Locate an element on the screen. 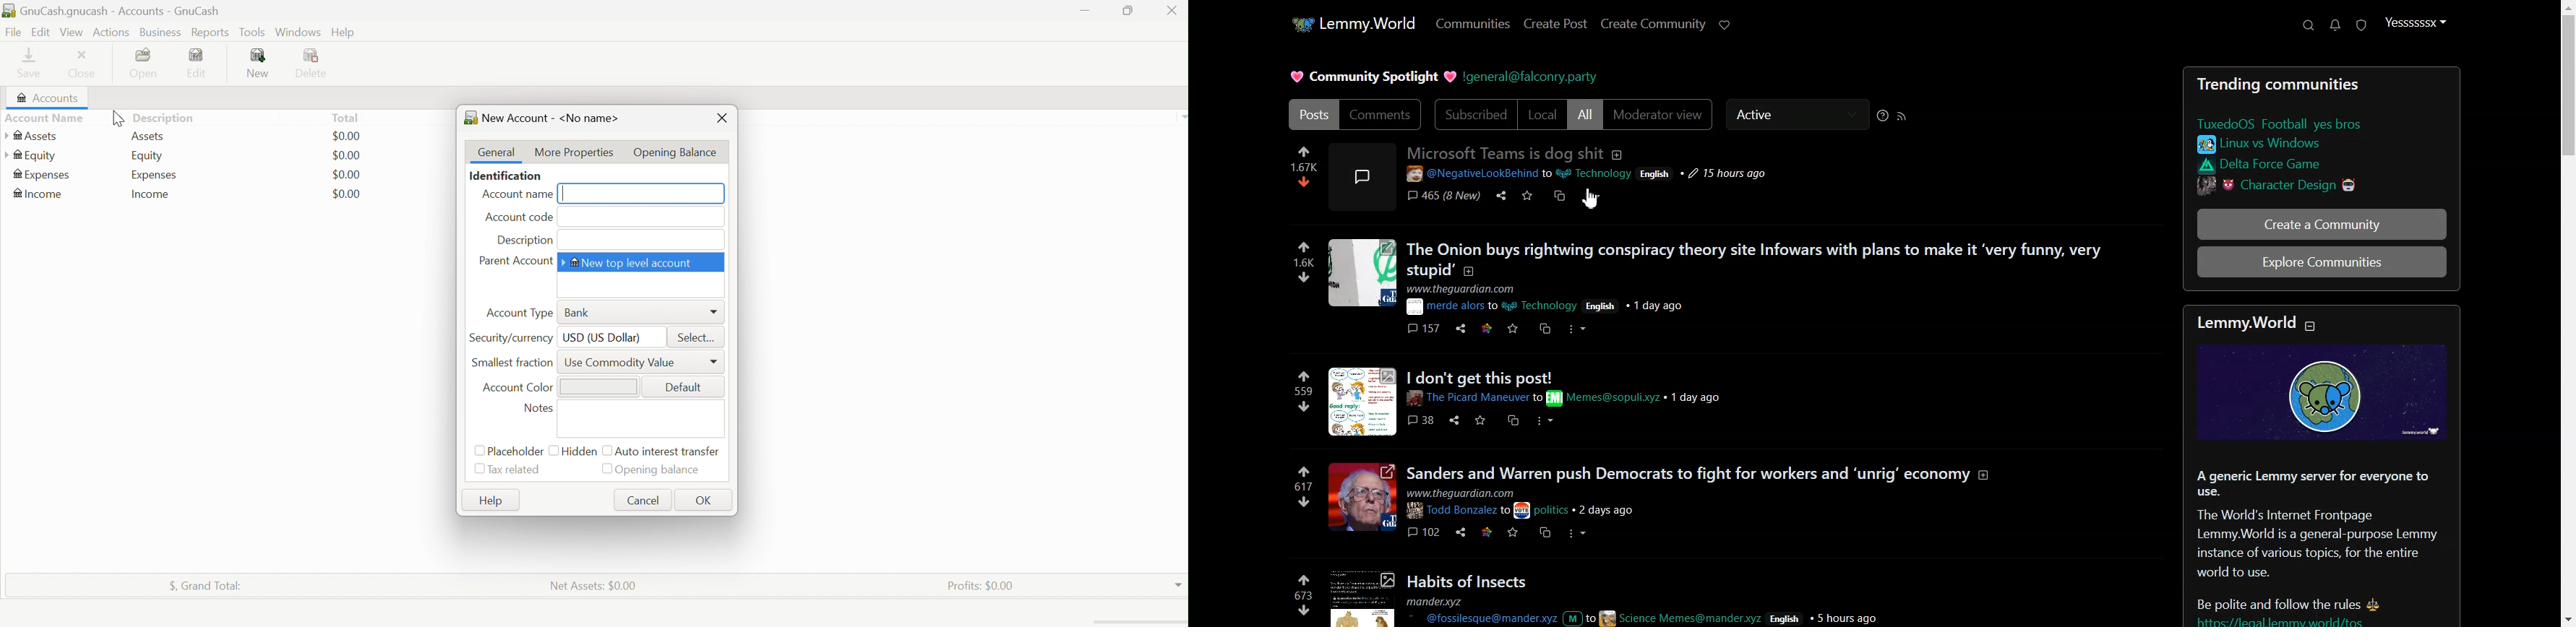 Image resolution: width=2576 pixels, height=644 pixels. Account Color is located at coordinates (518, 388).